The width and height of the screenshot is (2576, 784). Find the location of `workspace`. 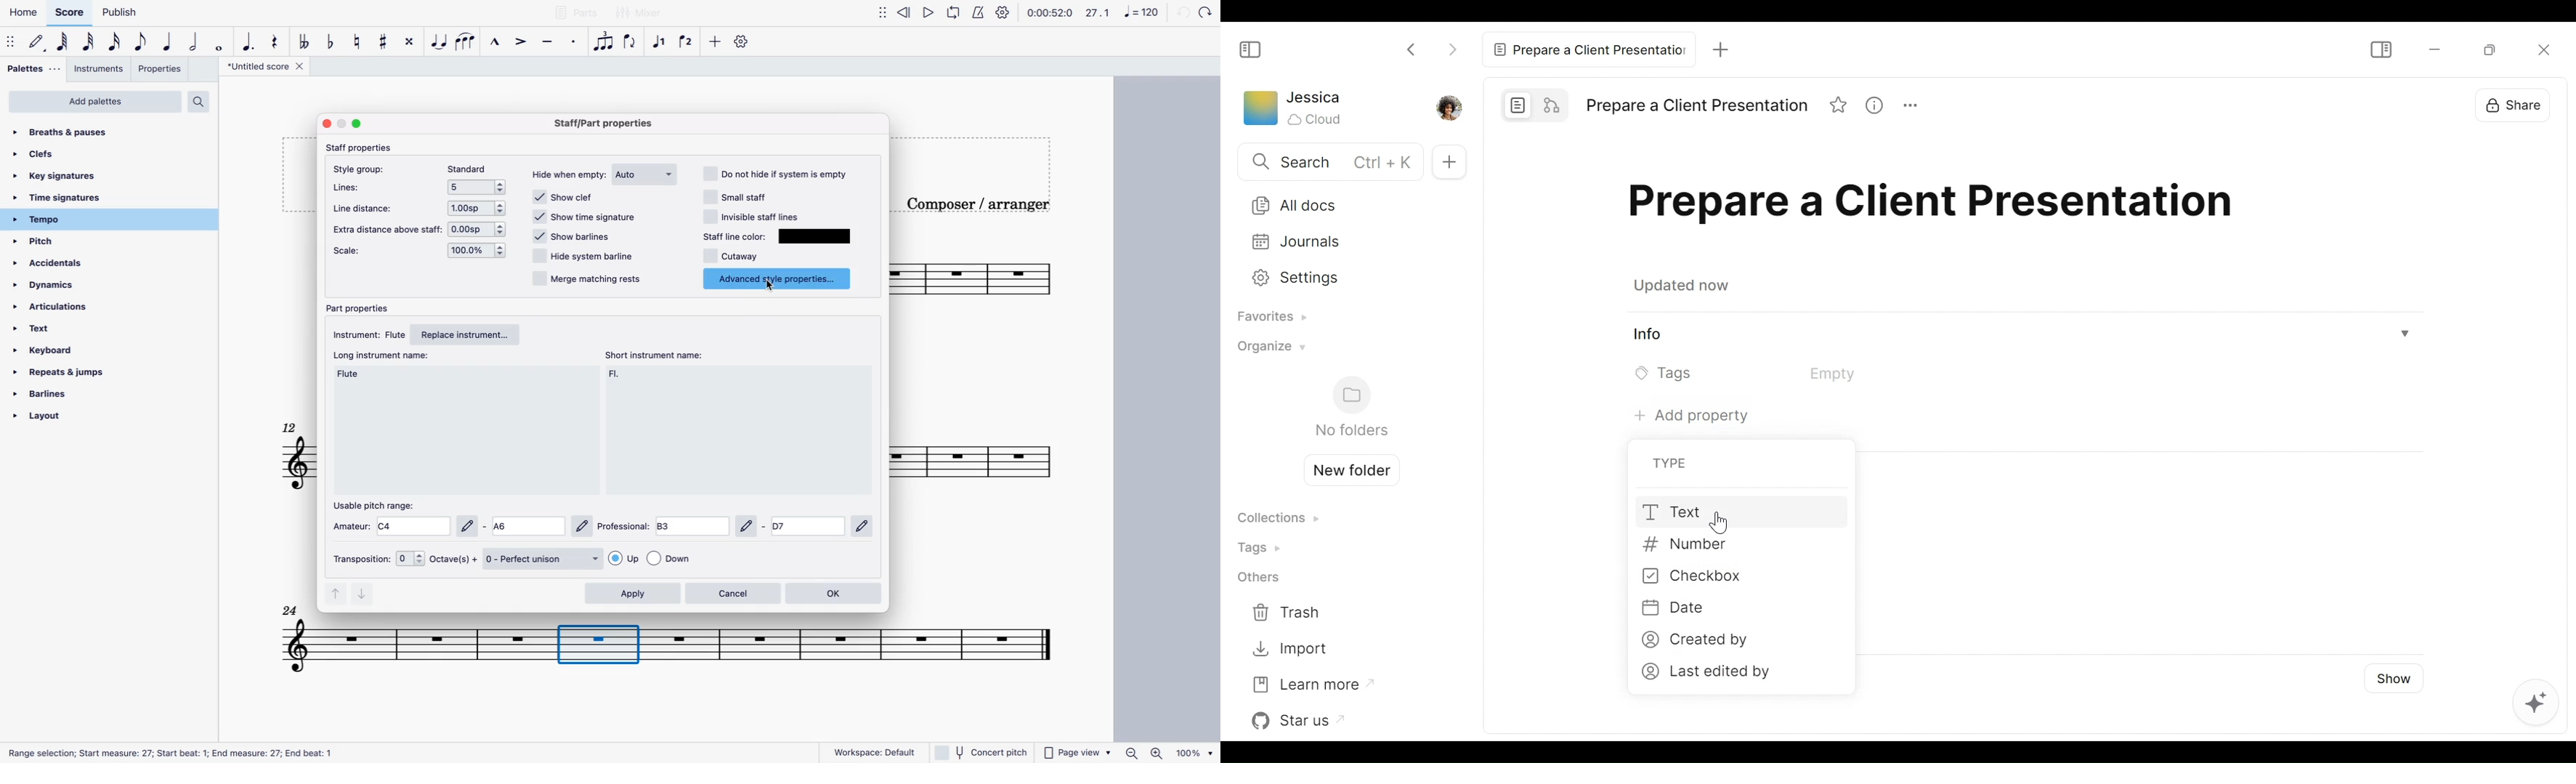

workspace is located at coordinates (875, 751).